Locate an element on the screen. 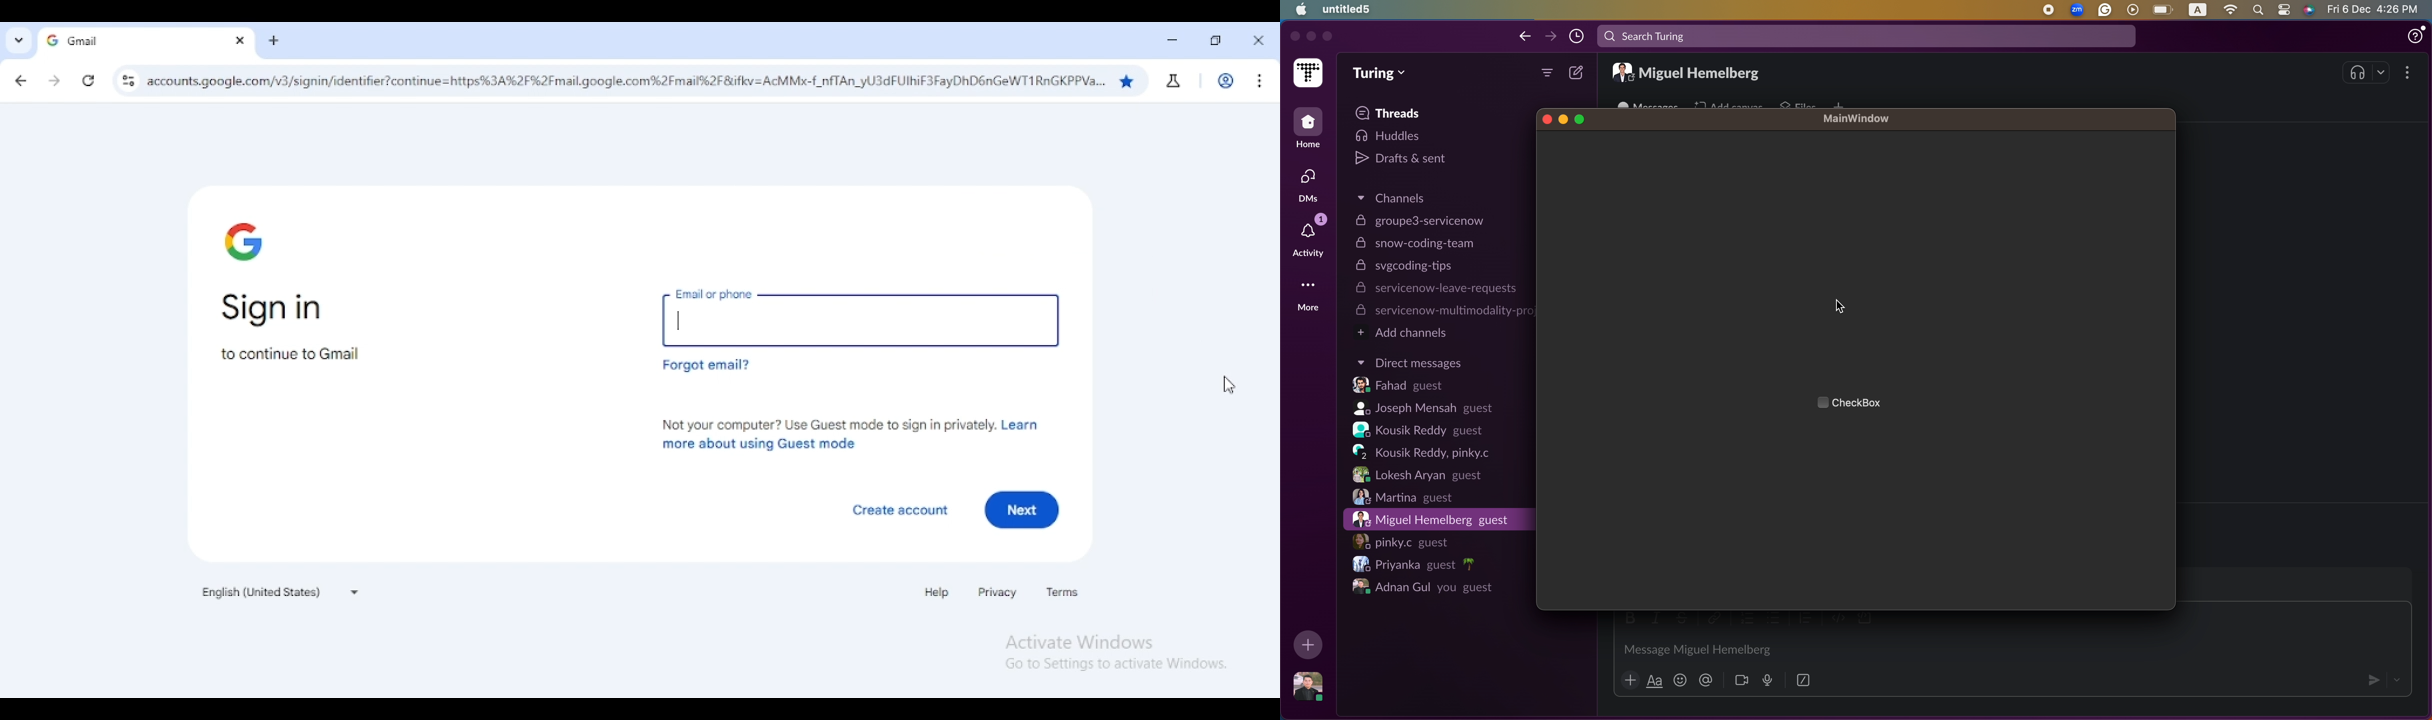 Image resolution: width=2436 pixels, height=728 pixels. edit is located at coordinates (1577, 73).